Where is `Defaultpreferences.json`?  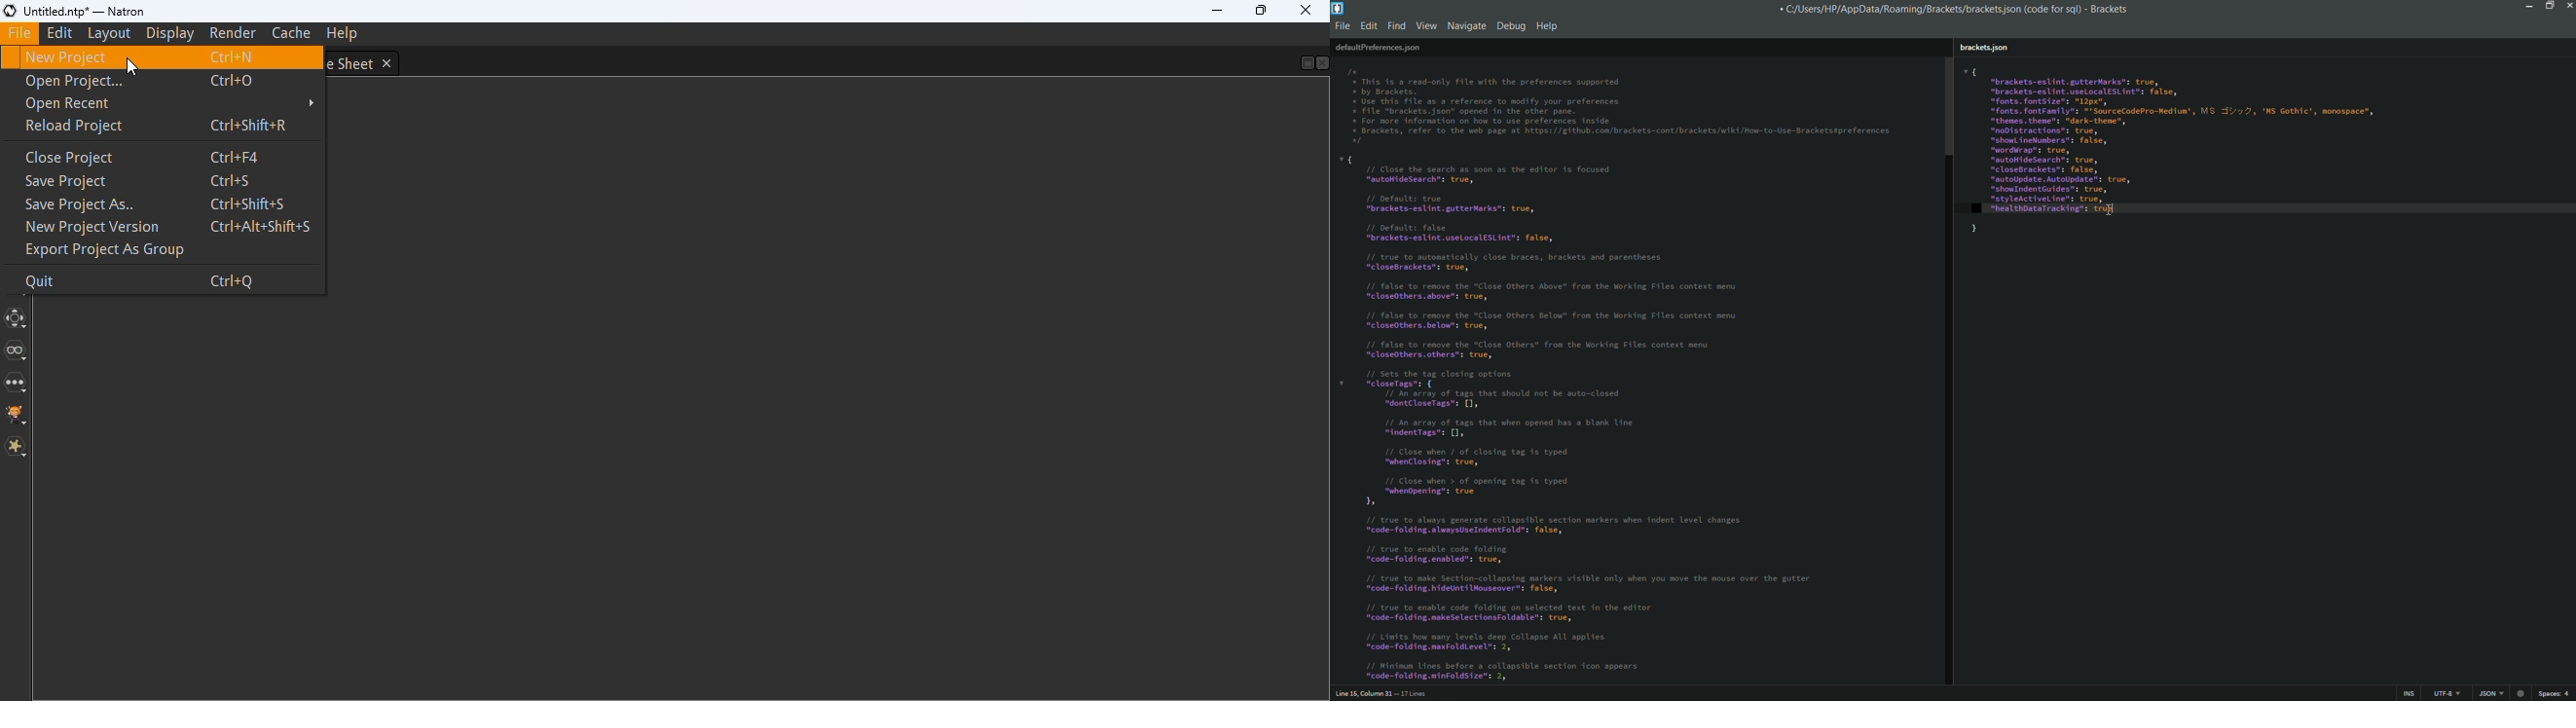 Defaultpreferences.json is located at coordinates (1378, 47).